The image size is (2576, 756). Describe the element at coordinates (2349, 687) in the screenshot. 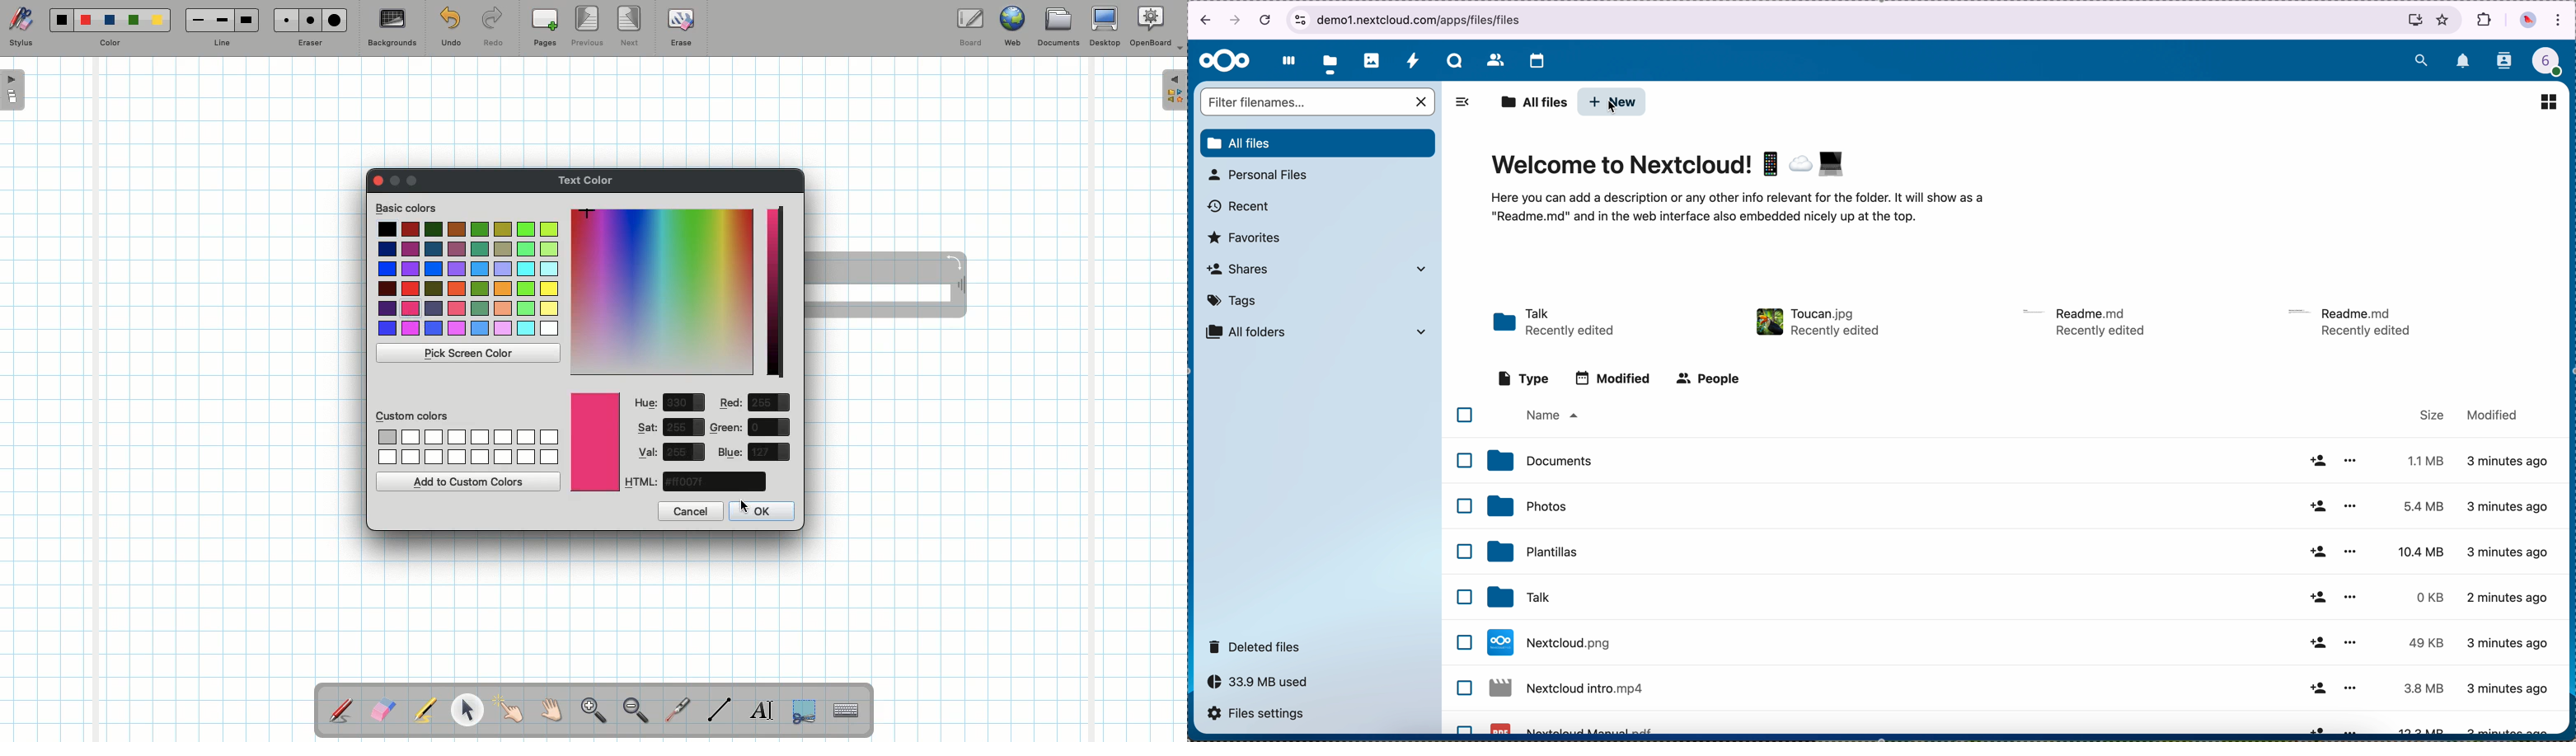

I see `more options` at that location.